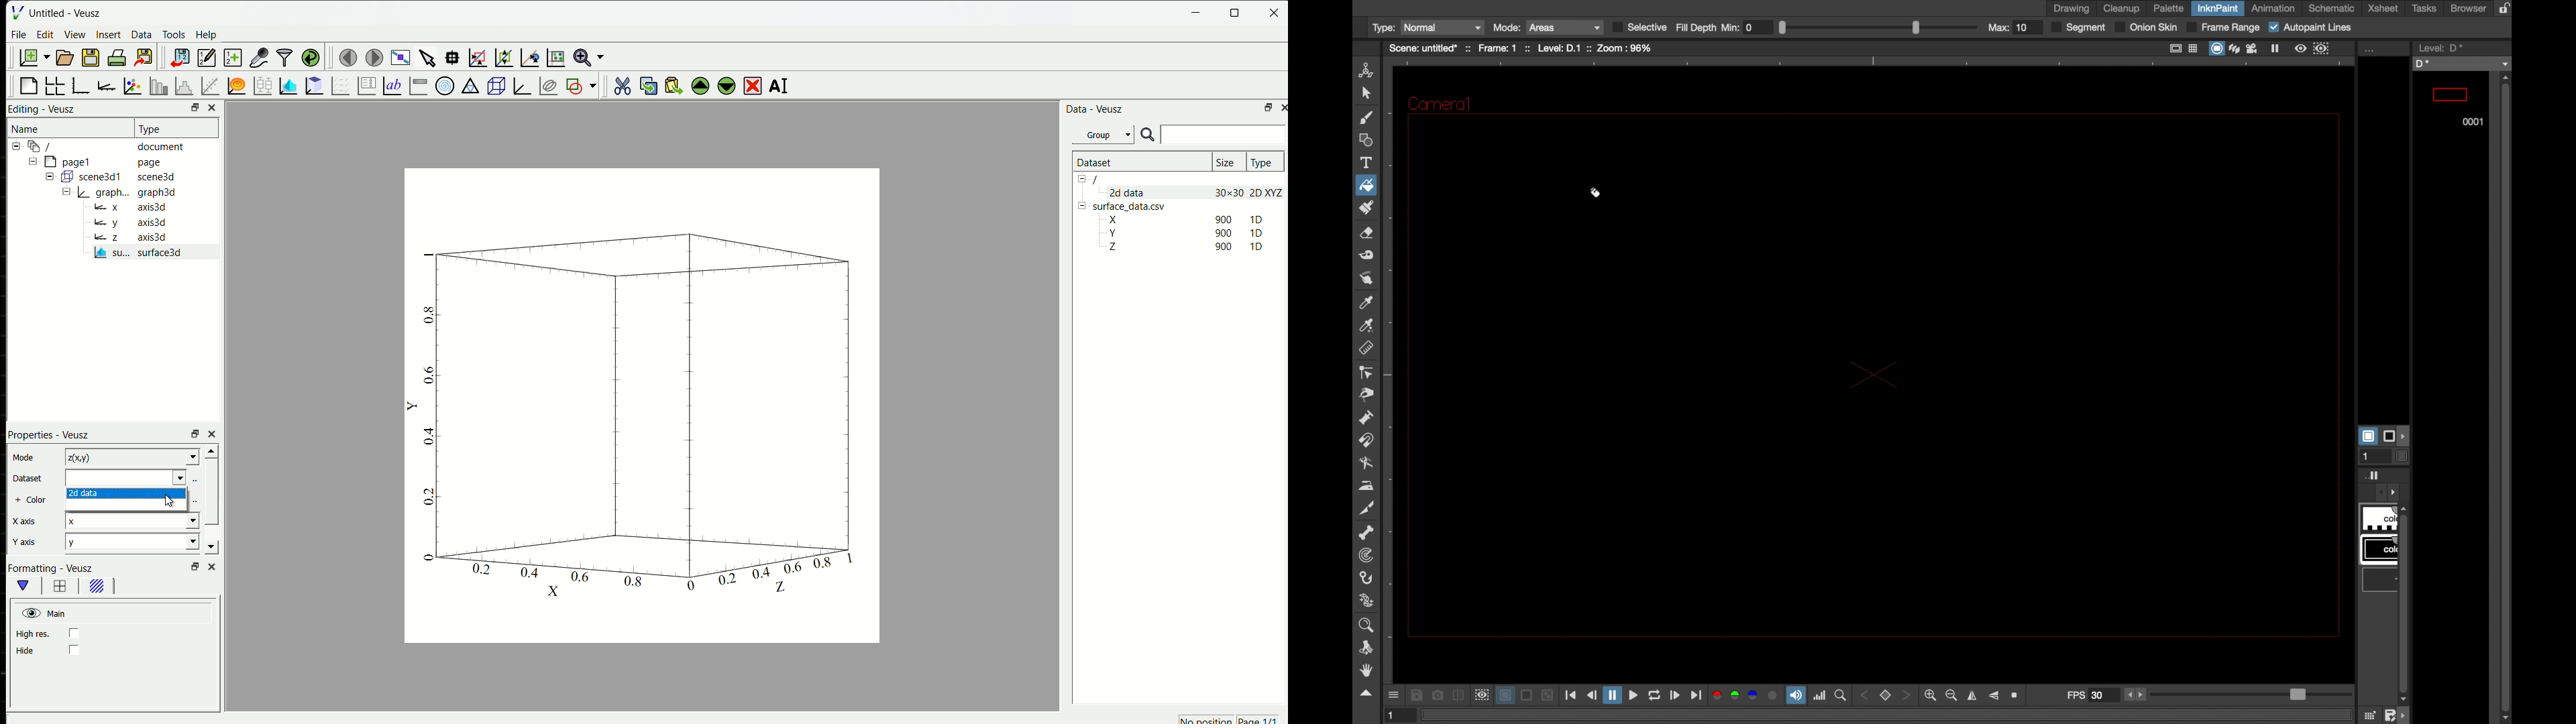 The image size is (2576, 728). What do you see at coordinates (213, 434) in the screenshot?
I see `close` at bounding box center [213, 434].